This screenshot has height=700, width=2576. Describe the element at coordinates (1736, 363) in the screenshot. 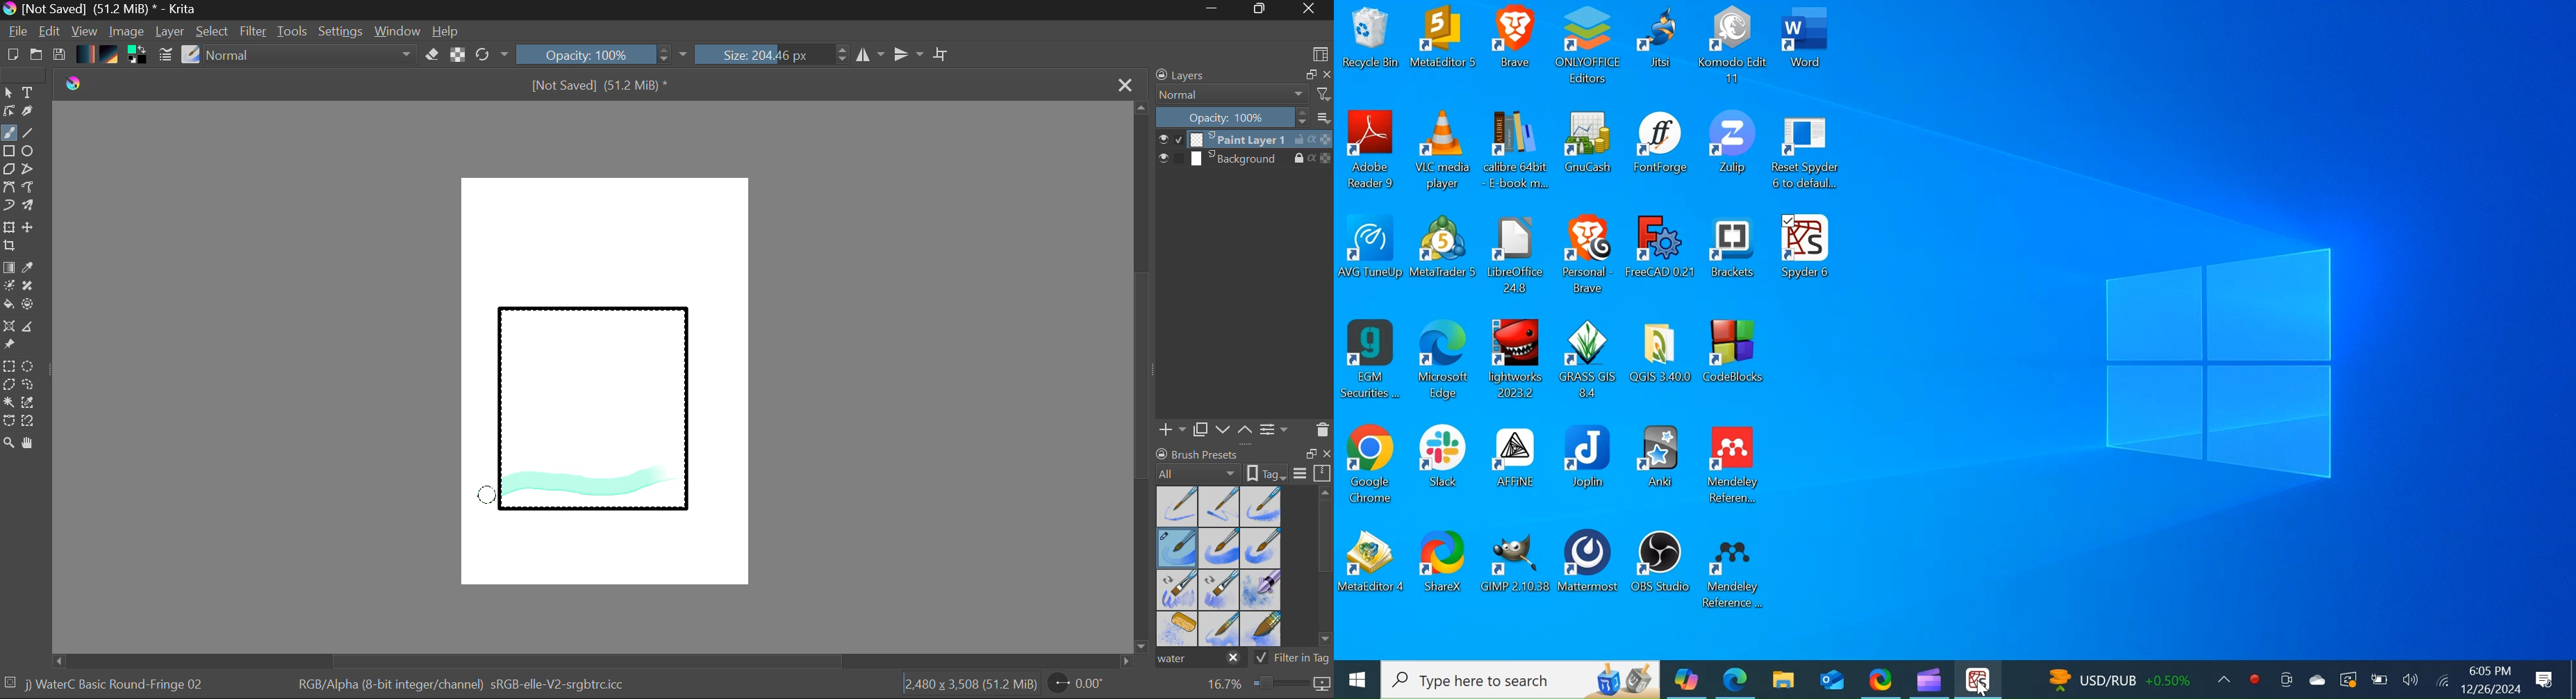

I see `CodeBlocks Desktop Icon` at that location.